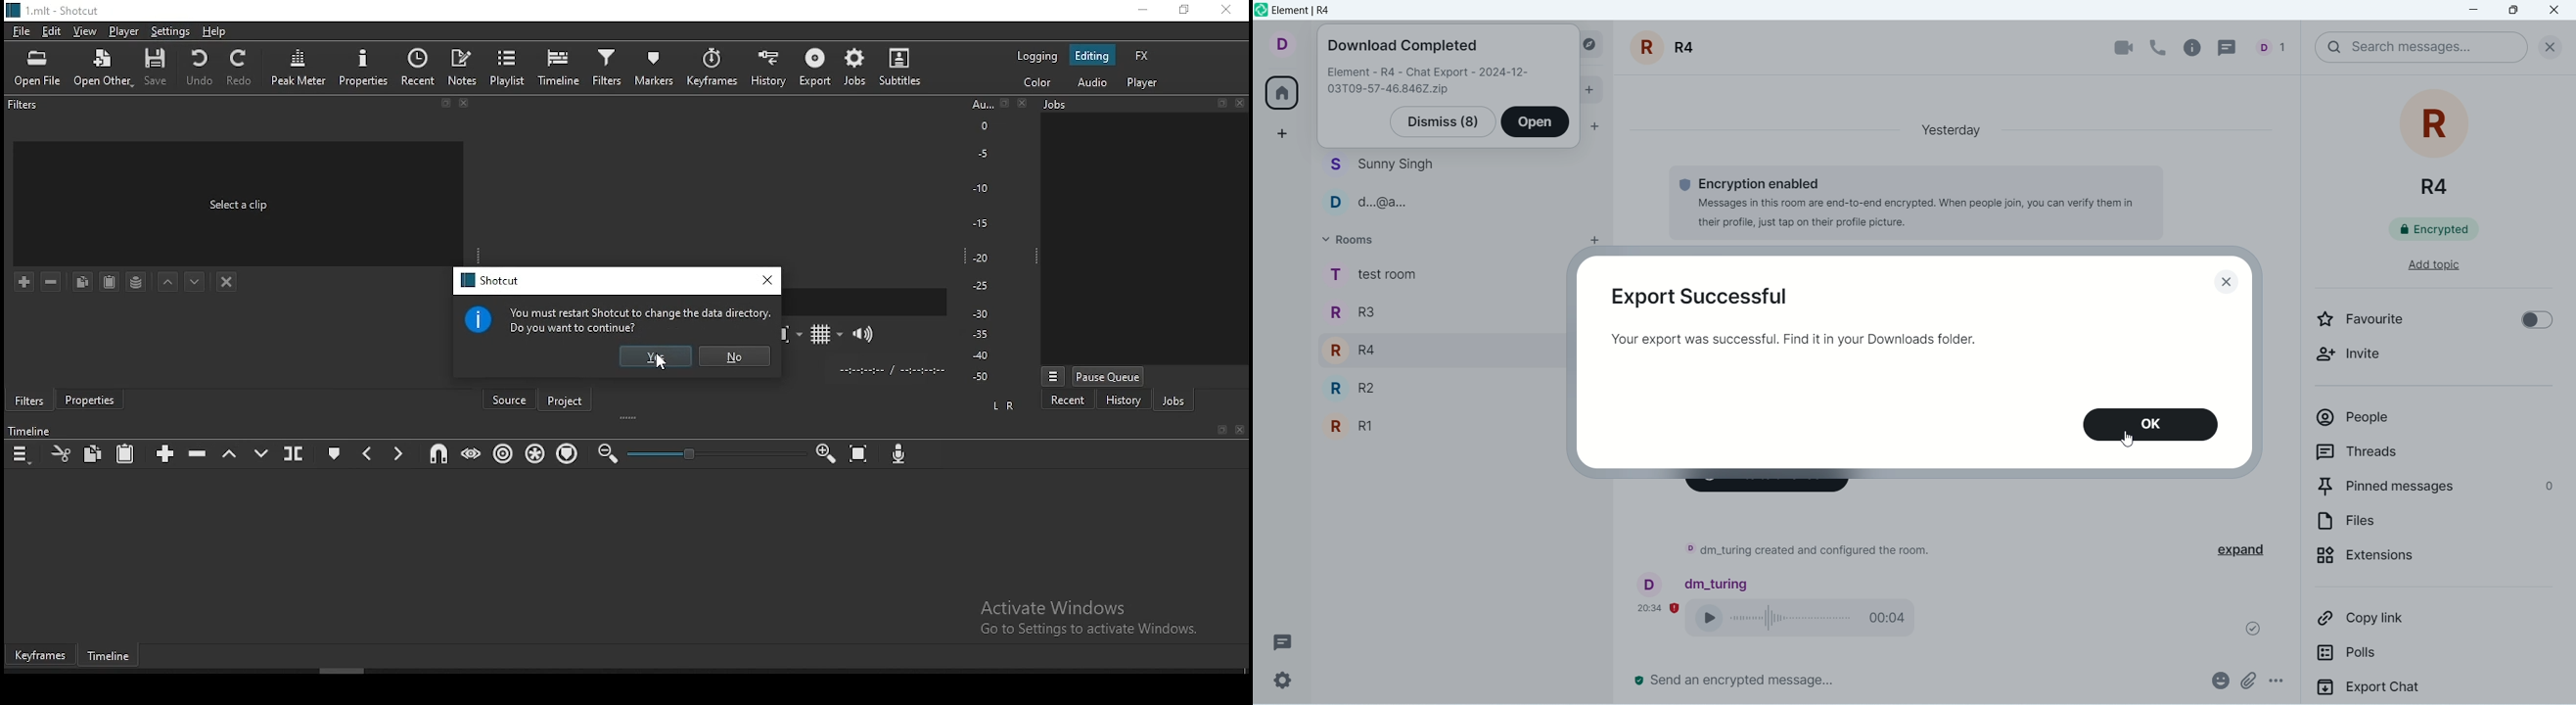 The height and width of the screenshot is (728, 2576). What do you see at coordinates (25, 283) in the screenshot?
I see `add a filter` at bounding box center [25, 283].